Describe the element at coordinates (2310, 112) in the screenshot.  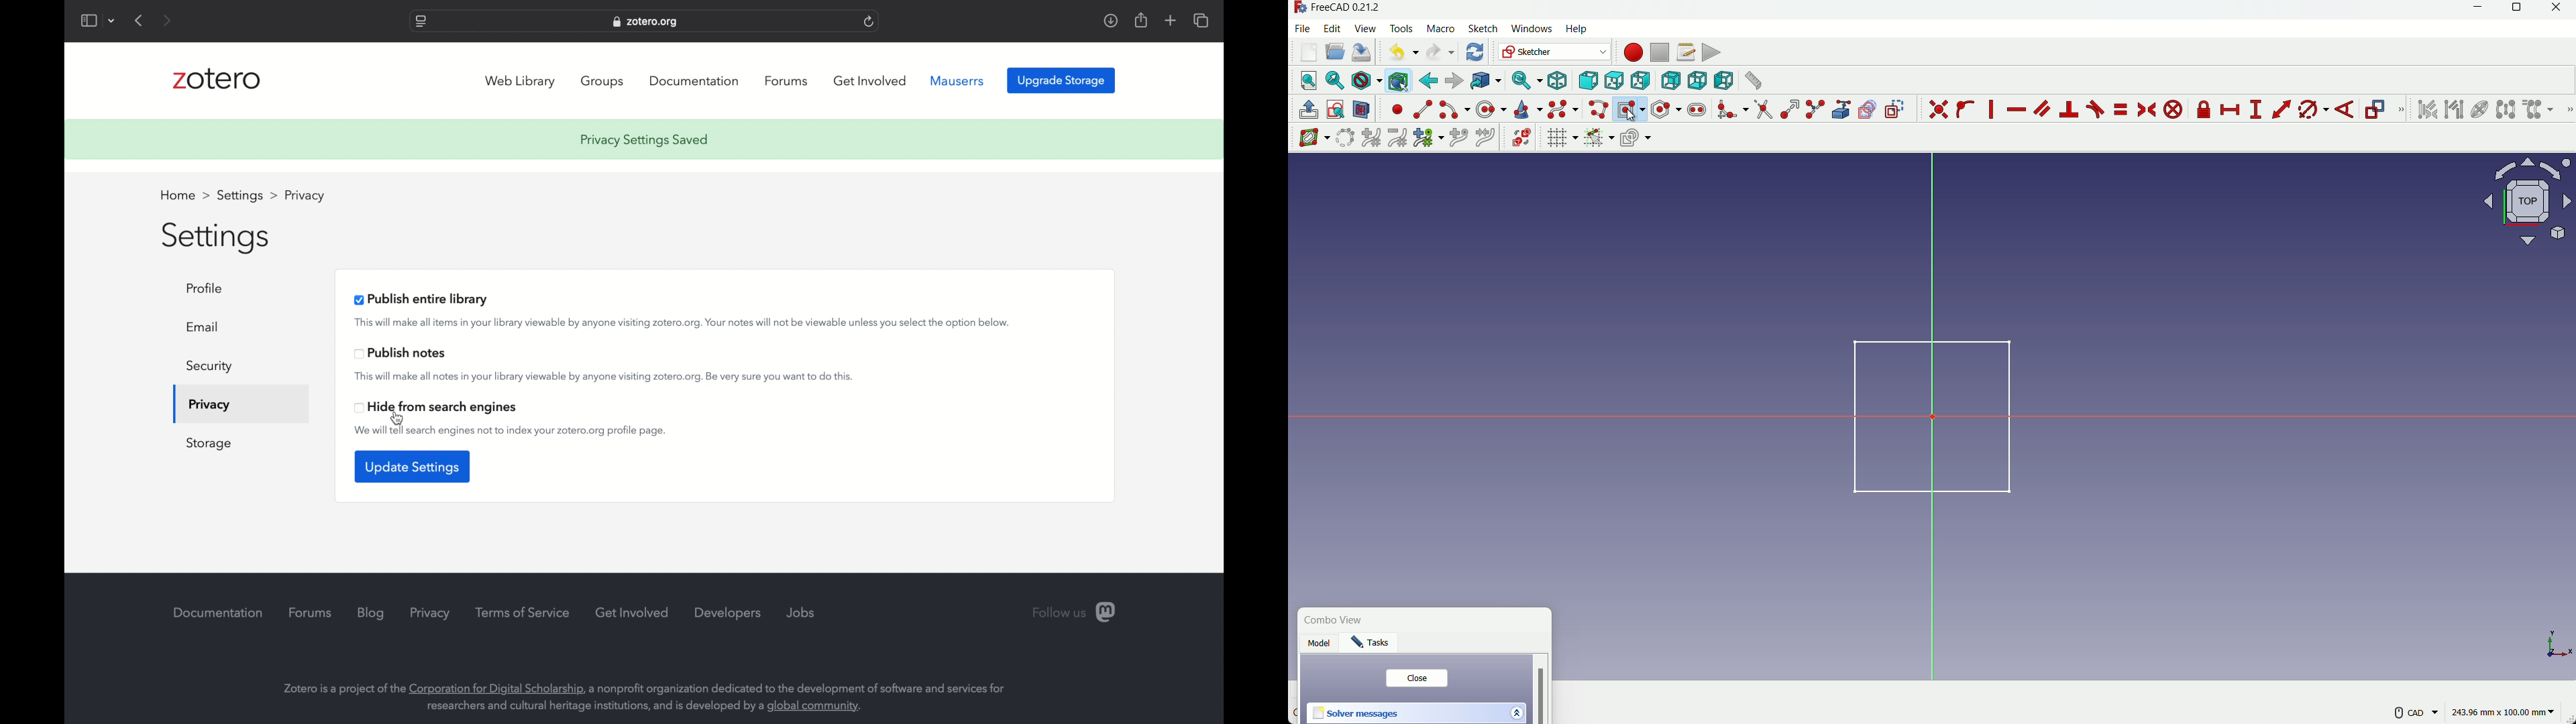
I see `constraint arc or circle` at that location.